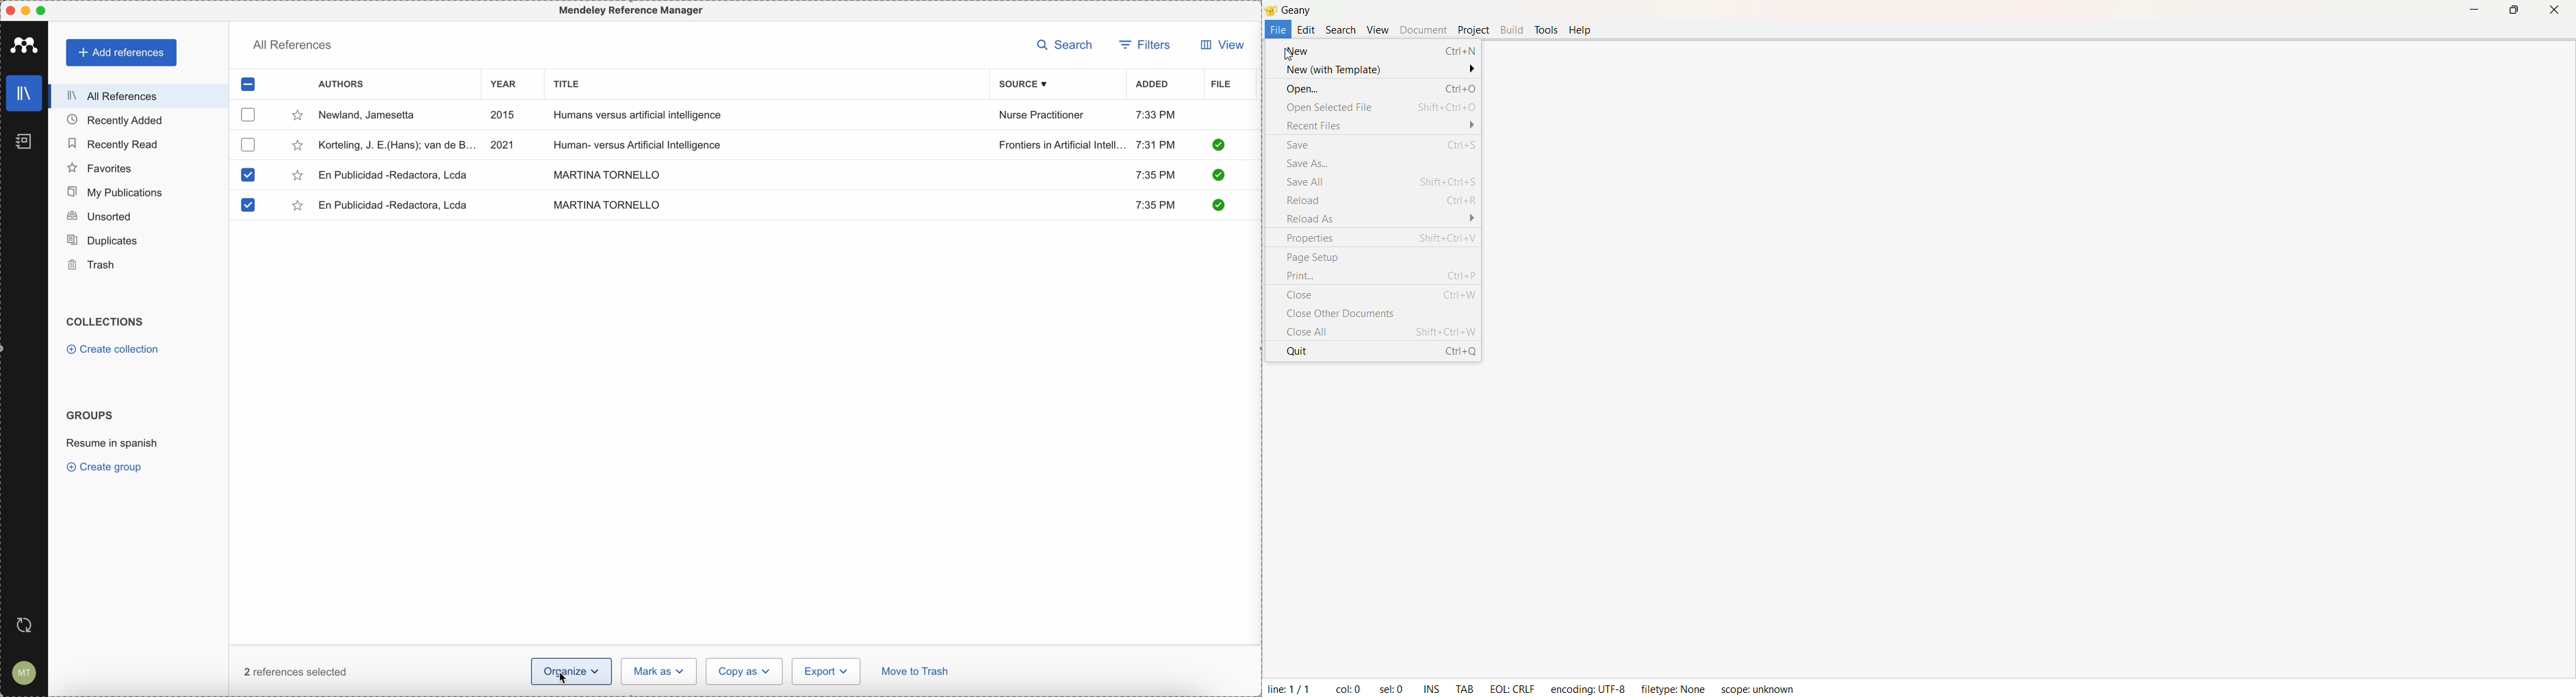 This screenshot has width=2576, height=700. What do you see at coordinates (22, 626) in the screenshot?
I see `last sync` at bounding box center [22, 626].